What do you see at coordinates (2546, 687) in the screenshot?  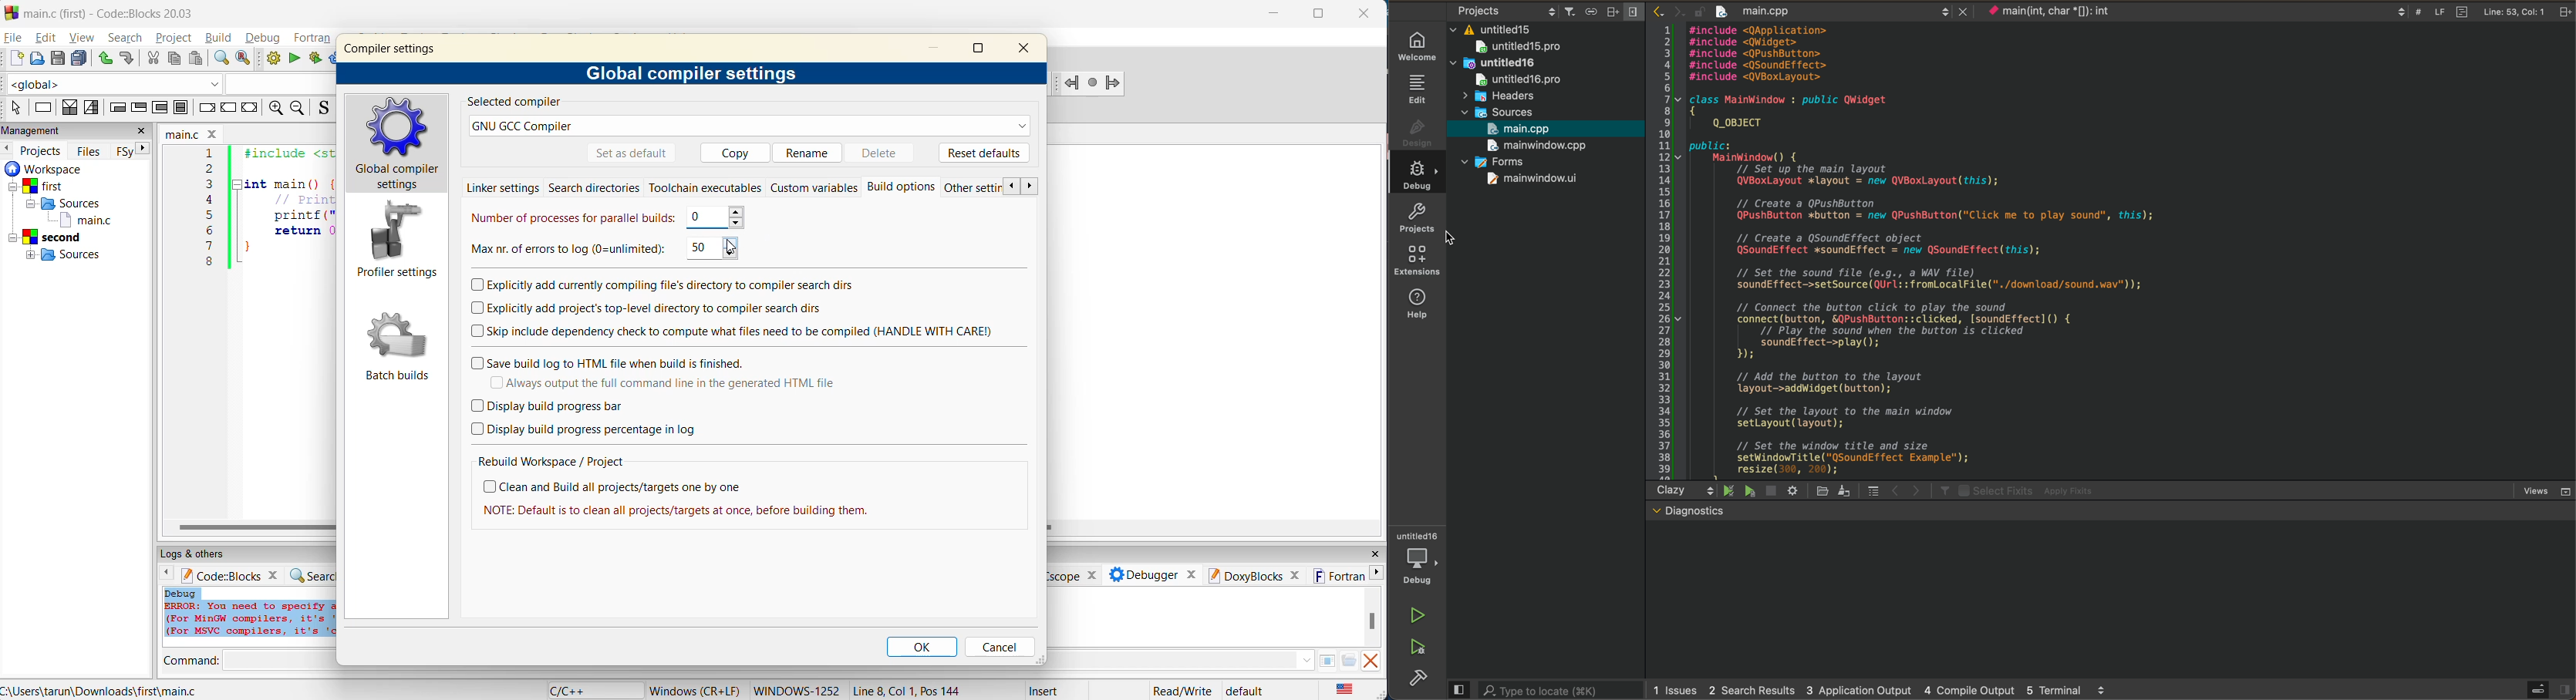 I see `open sidebar` at bounding box center [2546, 687].